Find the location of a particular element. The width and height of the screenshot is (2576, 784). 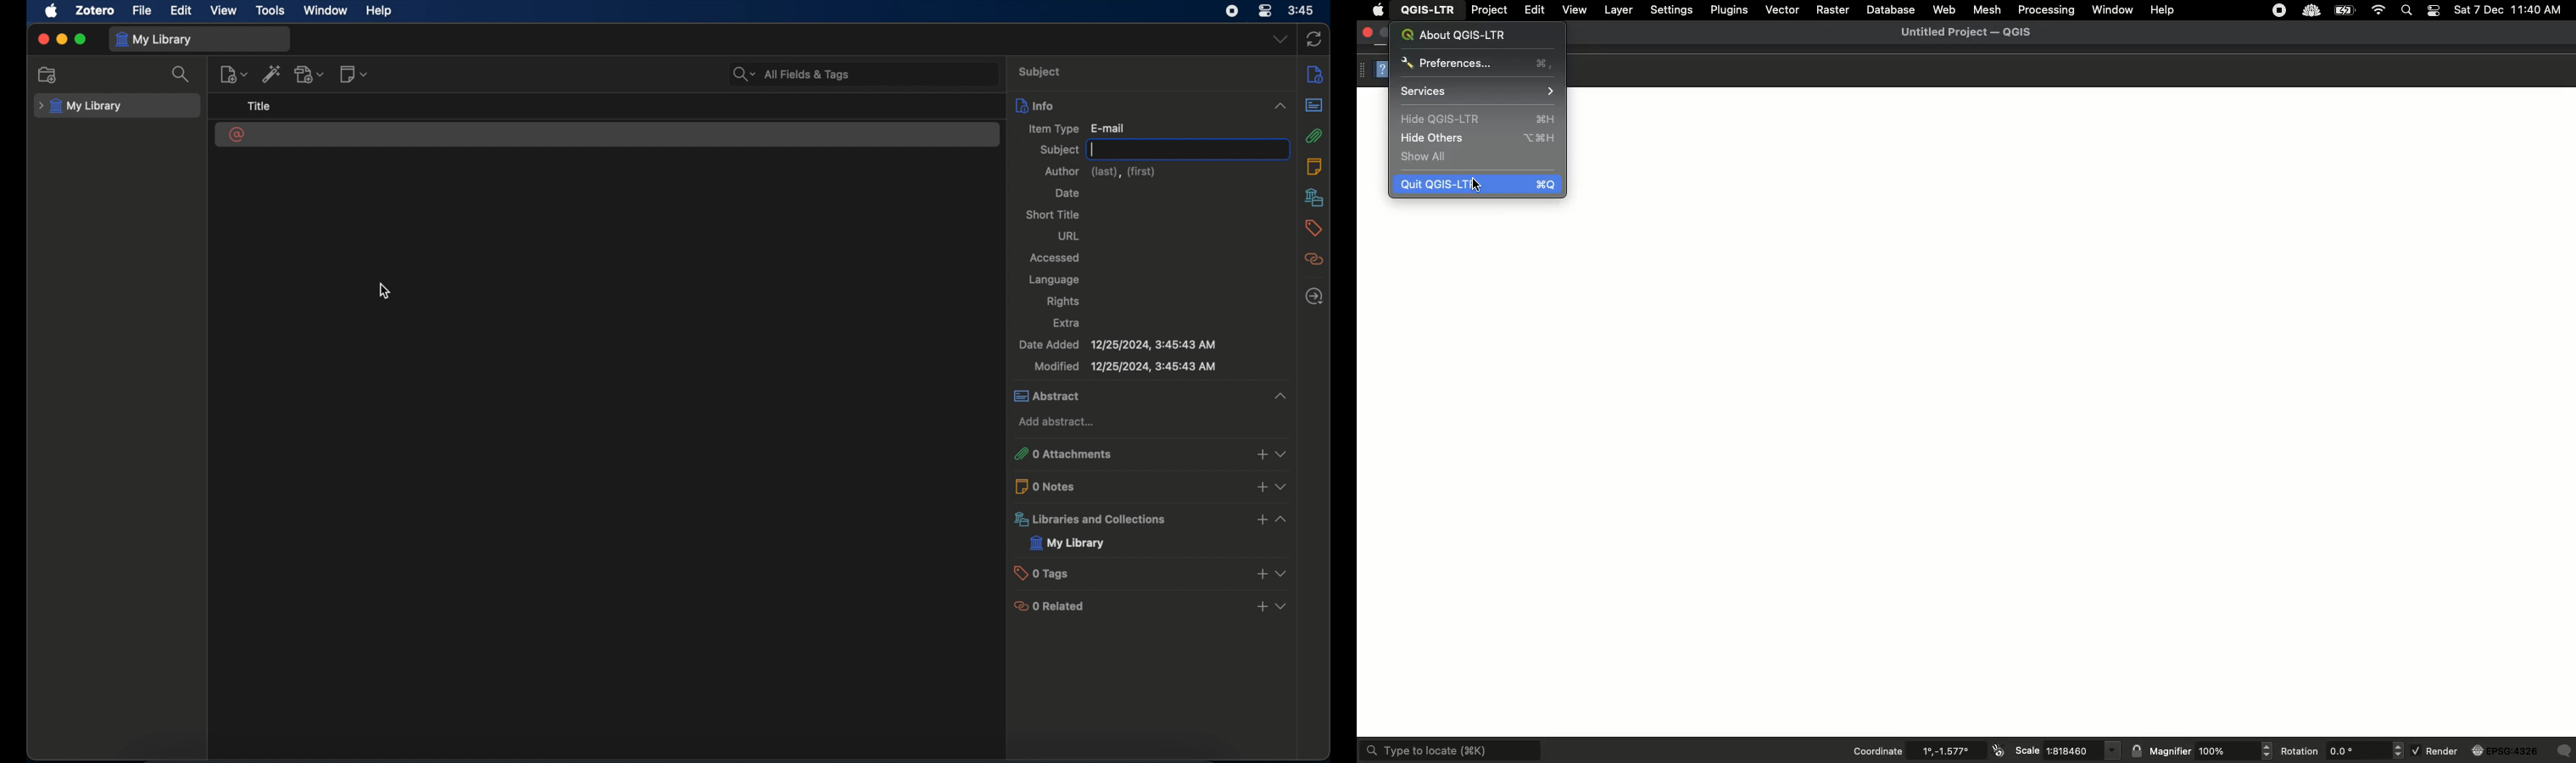

cursor is located at coordinates (385, 291).